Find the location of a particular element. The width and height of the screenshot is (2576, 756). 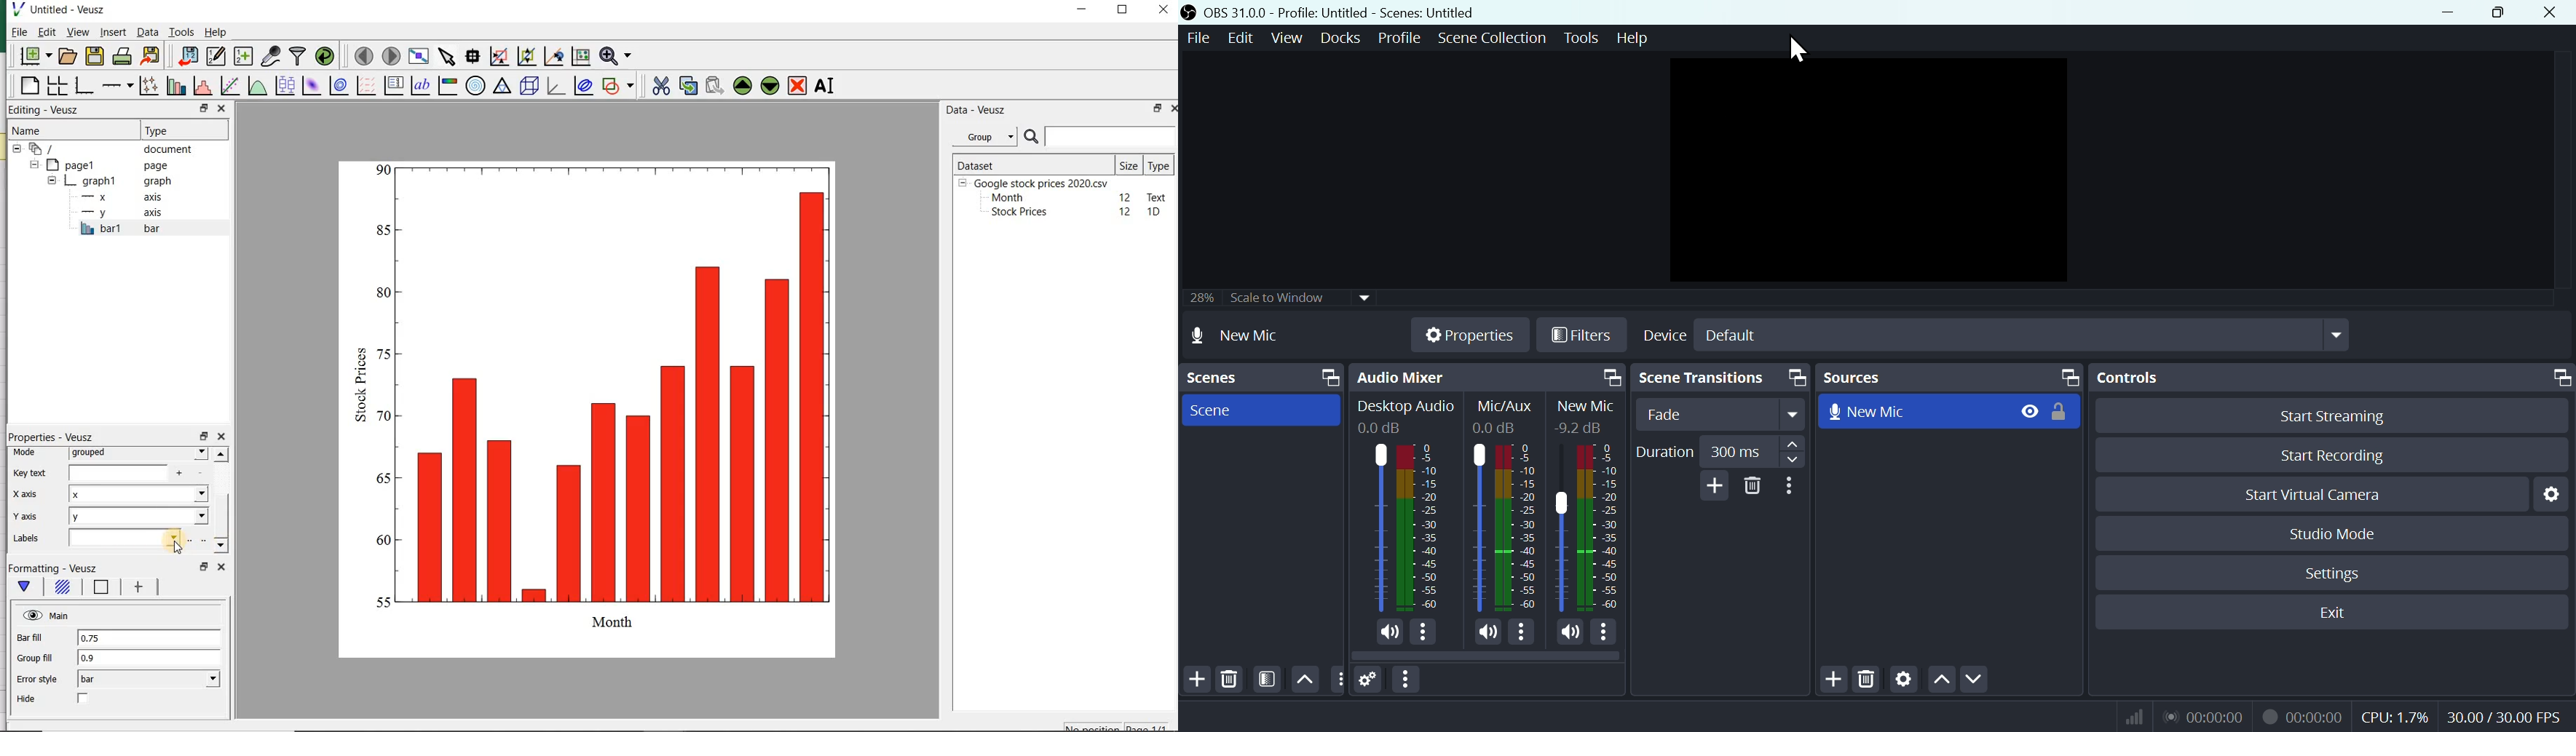

Live Status is located at coordinates (2202, 715).